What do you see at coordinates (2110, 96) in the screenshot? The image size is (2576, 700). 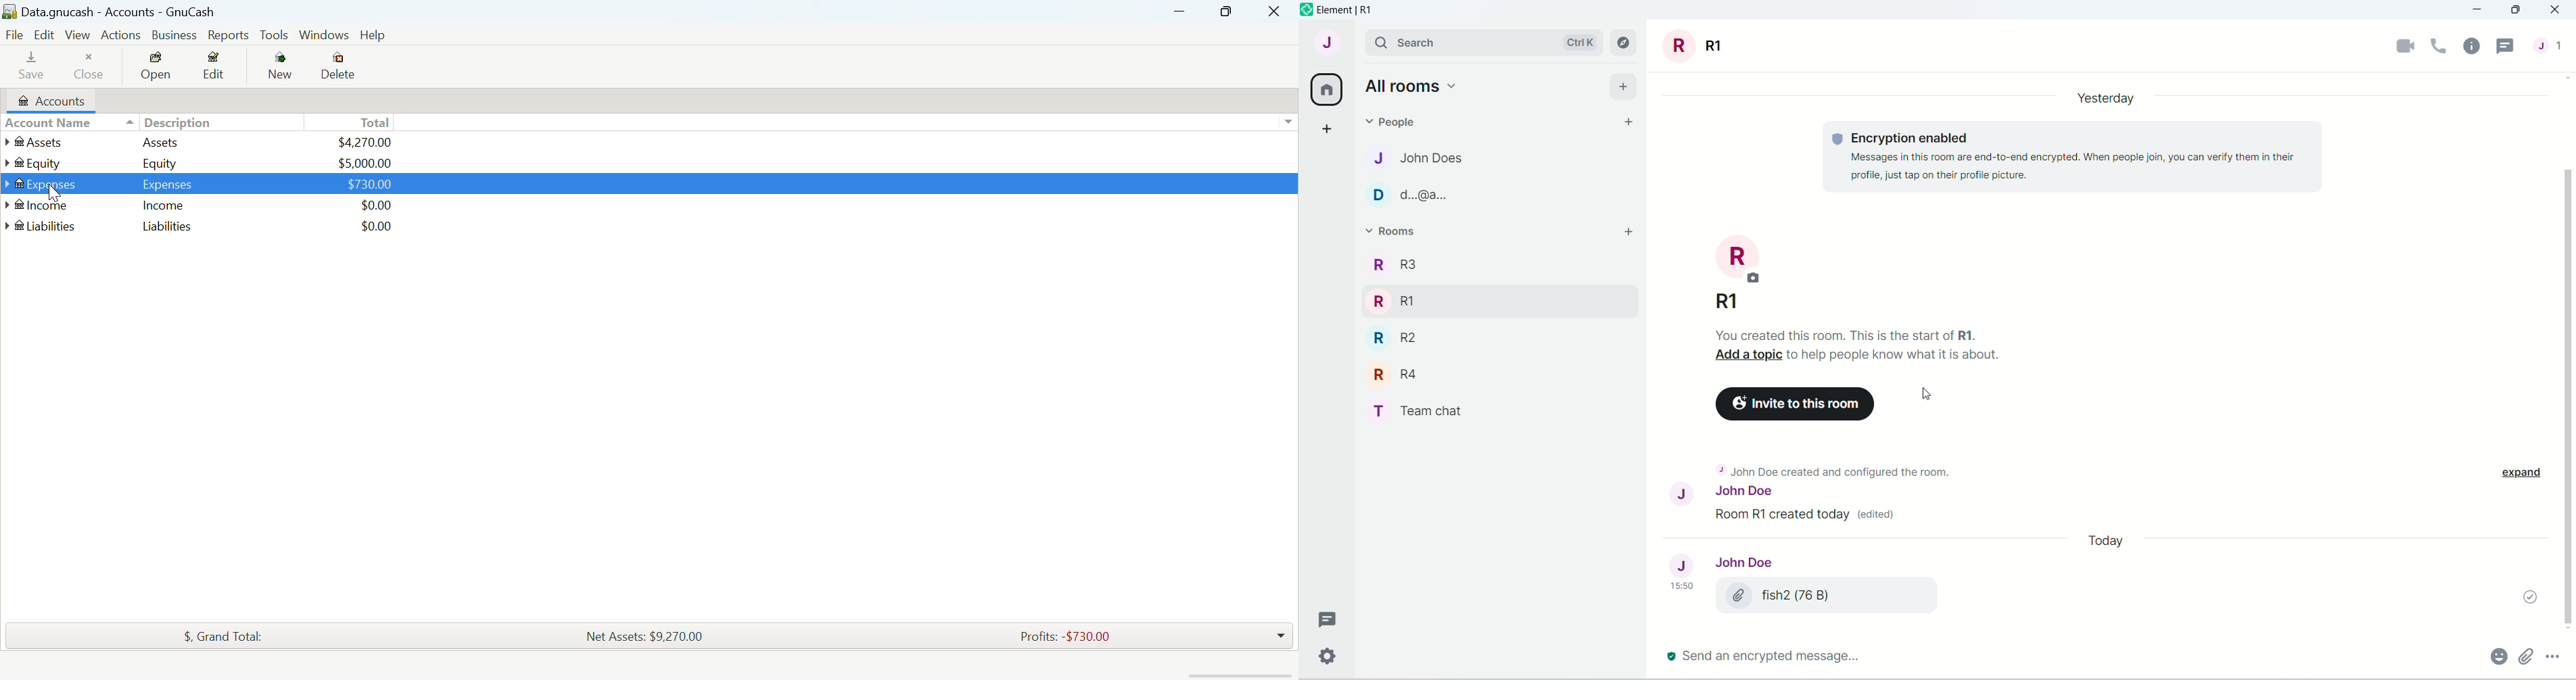 I see `Yesterday` at bounding box center [2110, 96].